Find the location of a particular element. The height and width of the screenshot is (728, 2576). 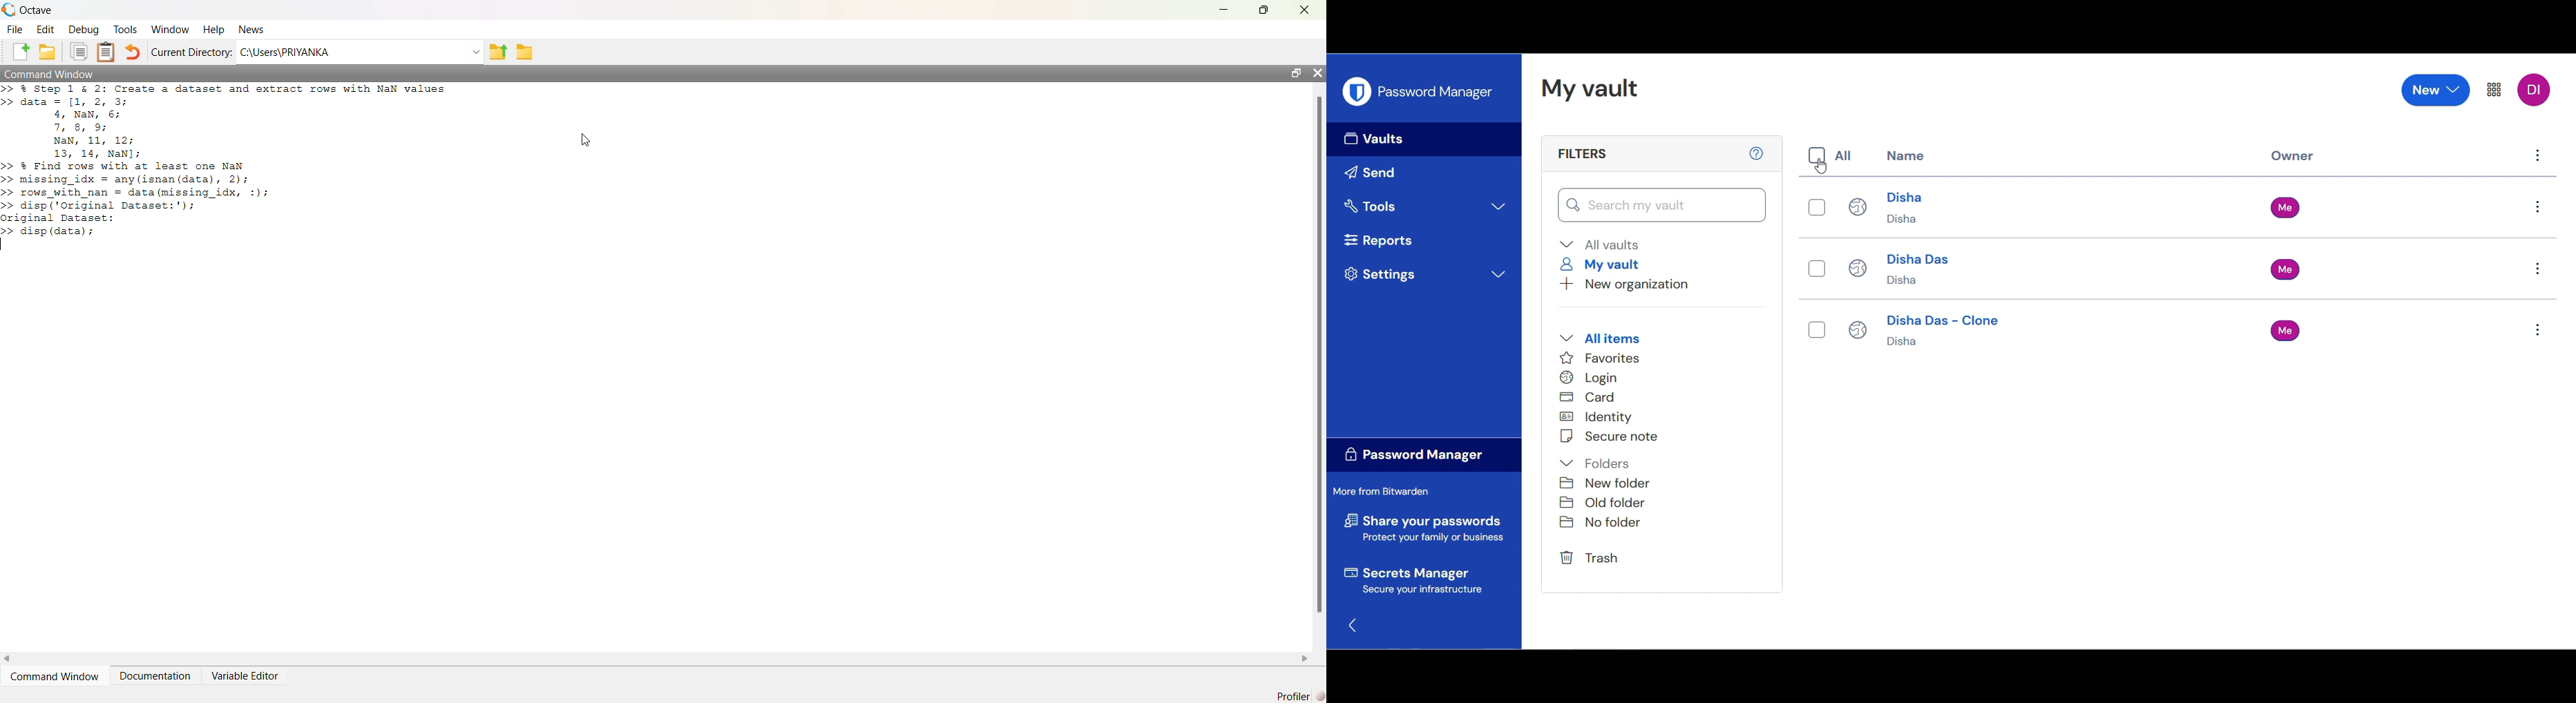

New organization is located at coordinates (1625, 284).